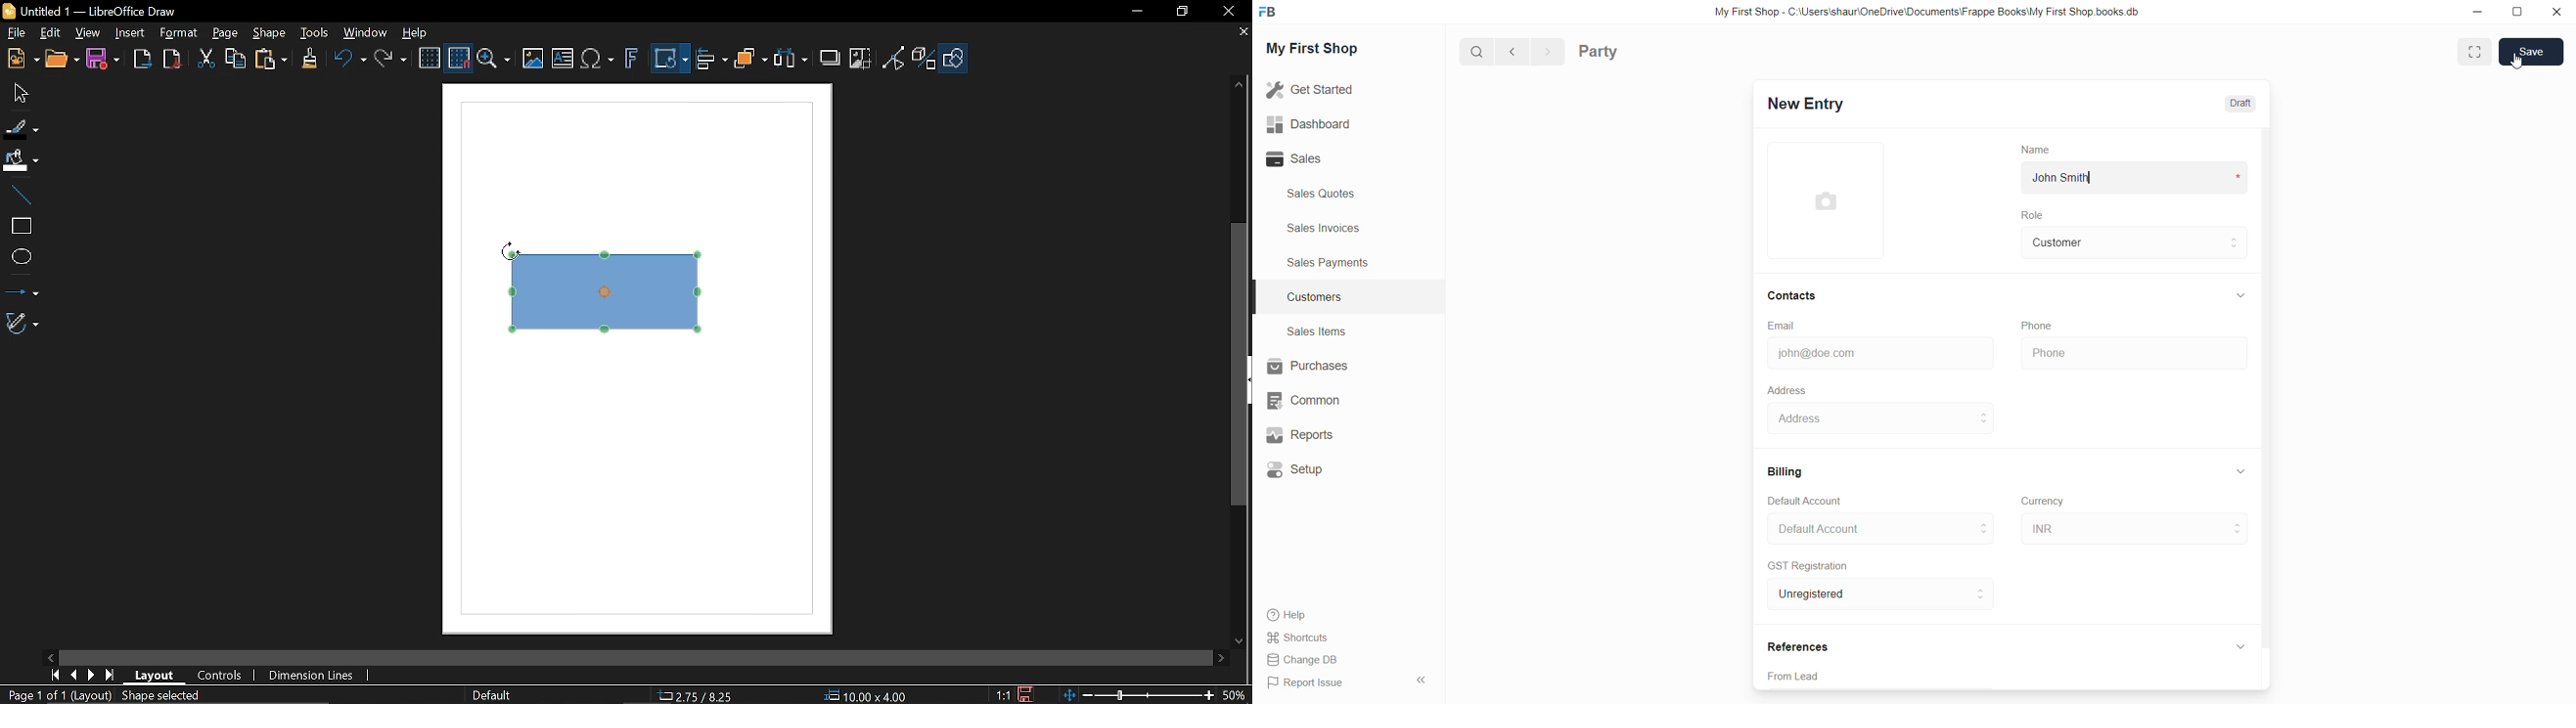 Image resolution: width=2576 pixels, height=728 pixels. I want to click on line color, so click(21, 125).